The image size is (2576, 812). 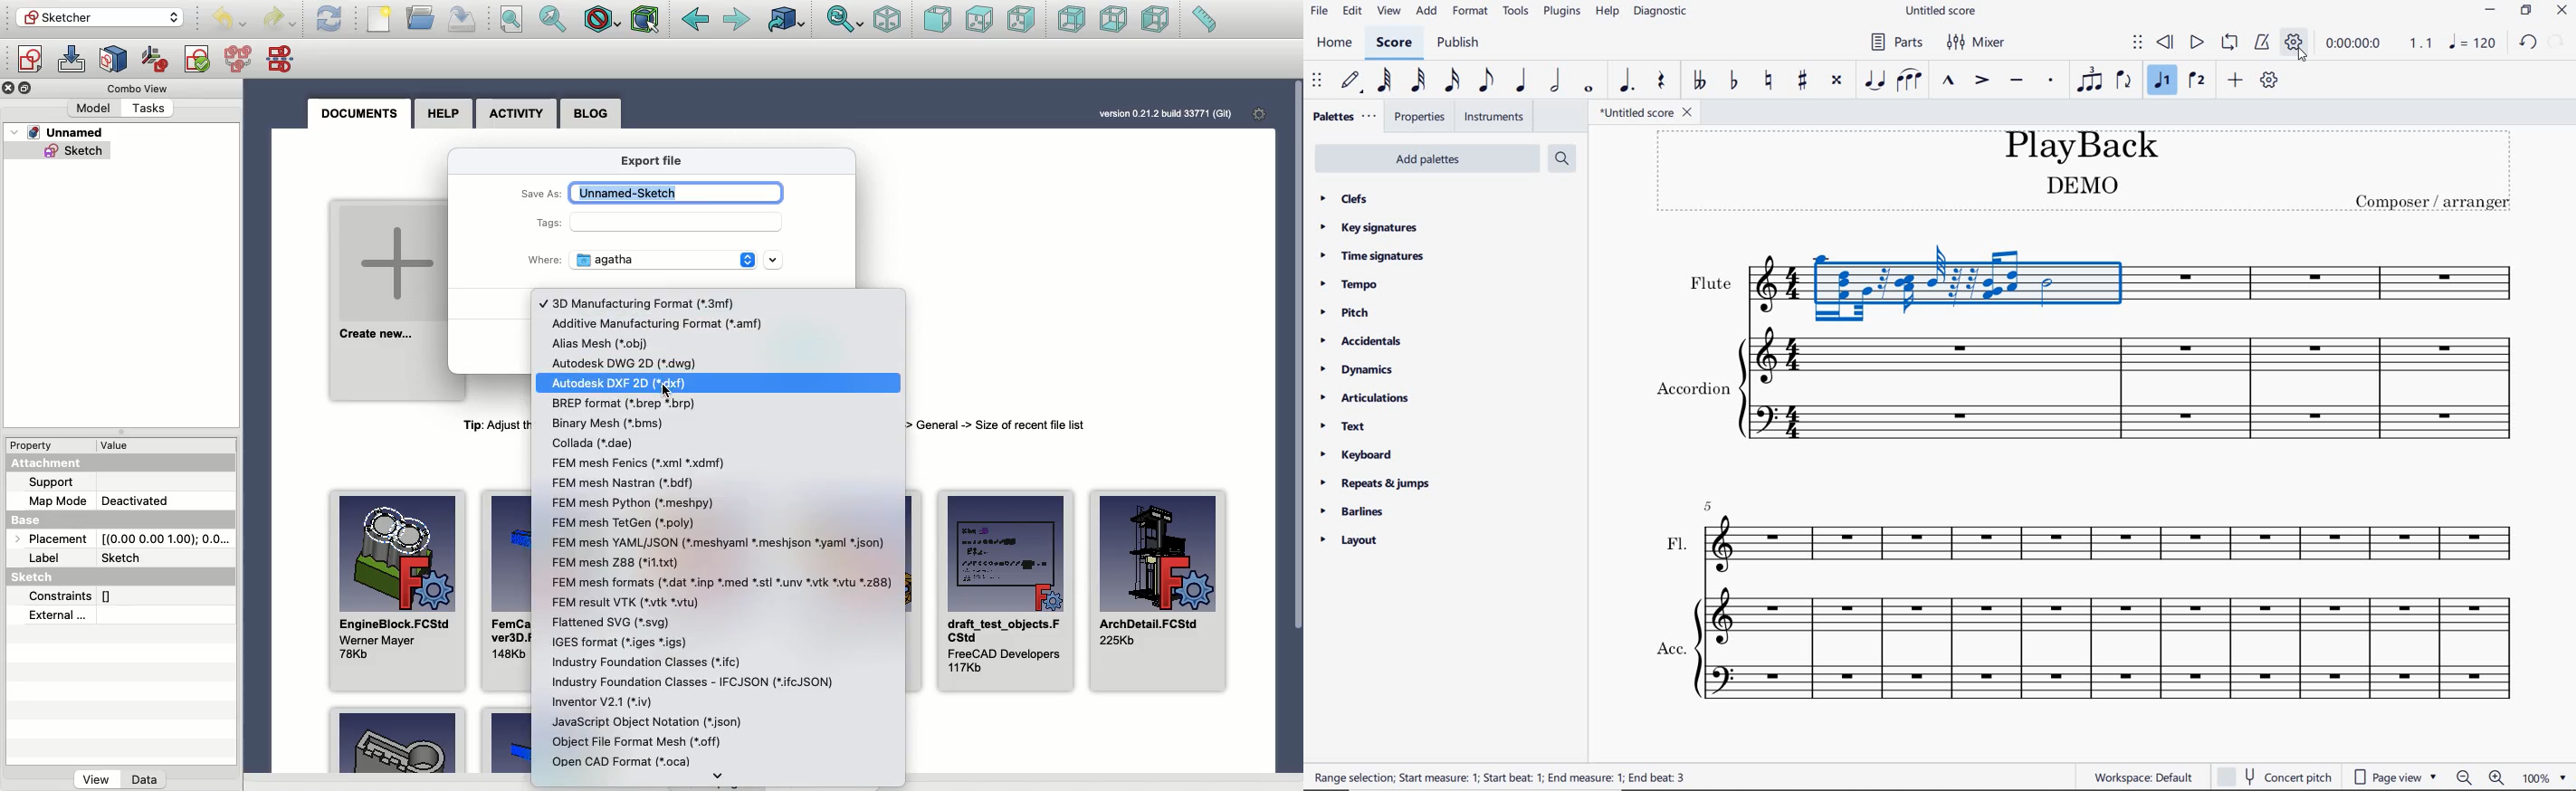 What do you see at coordinates (785, 21) in the screenshot?
I see `Linked to object` at bounding box center [785, 21].